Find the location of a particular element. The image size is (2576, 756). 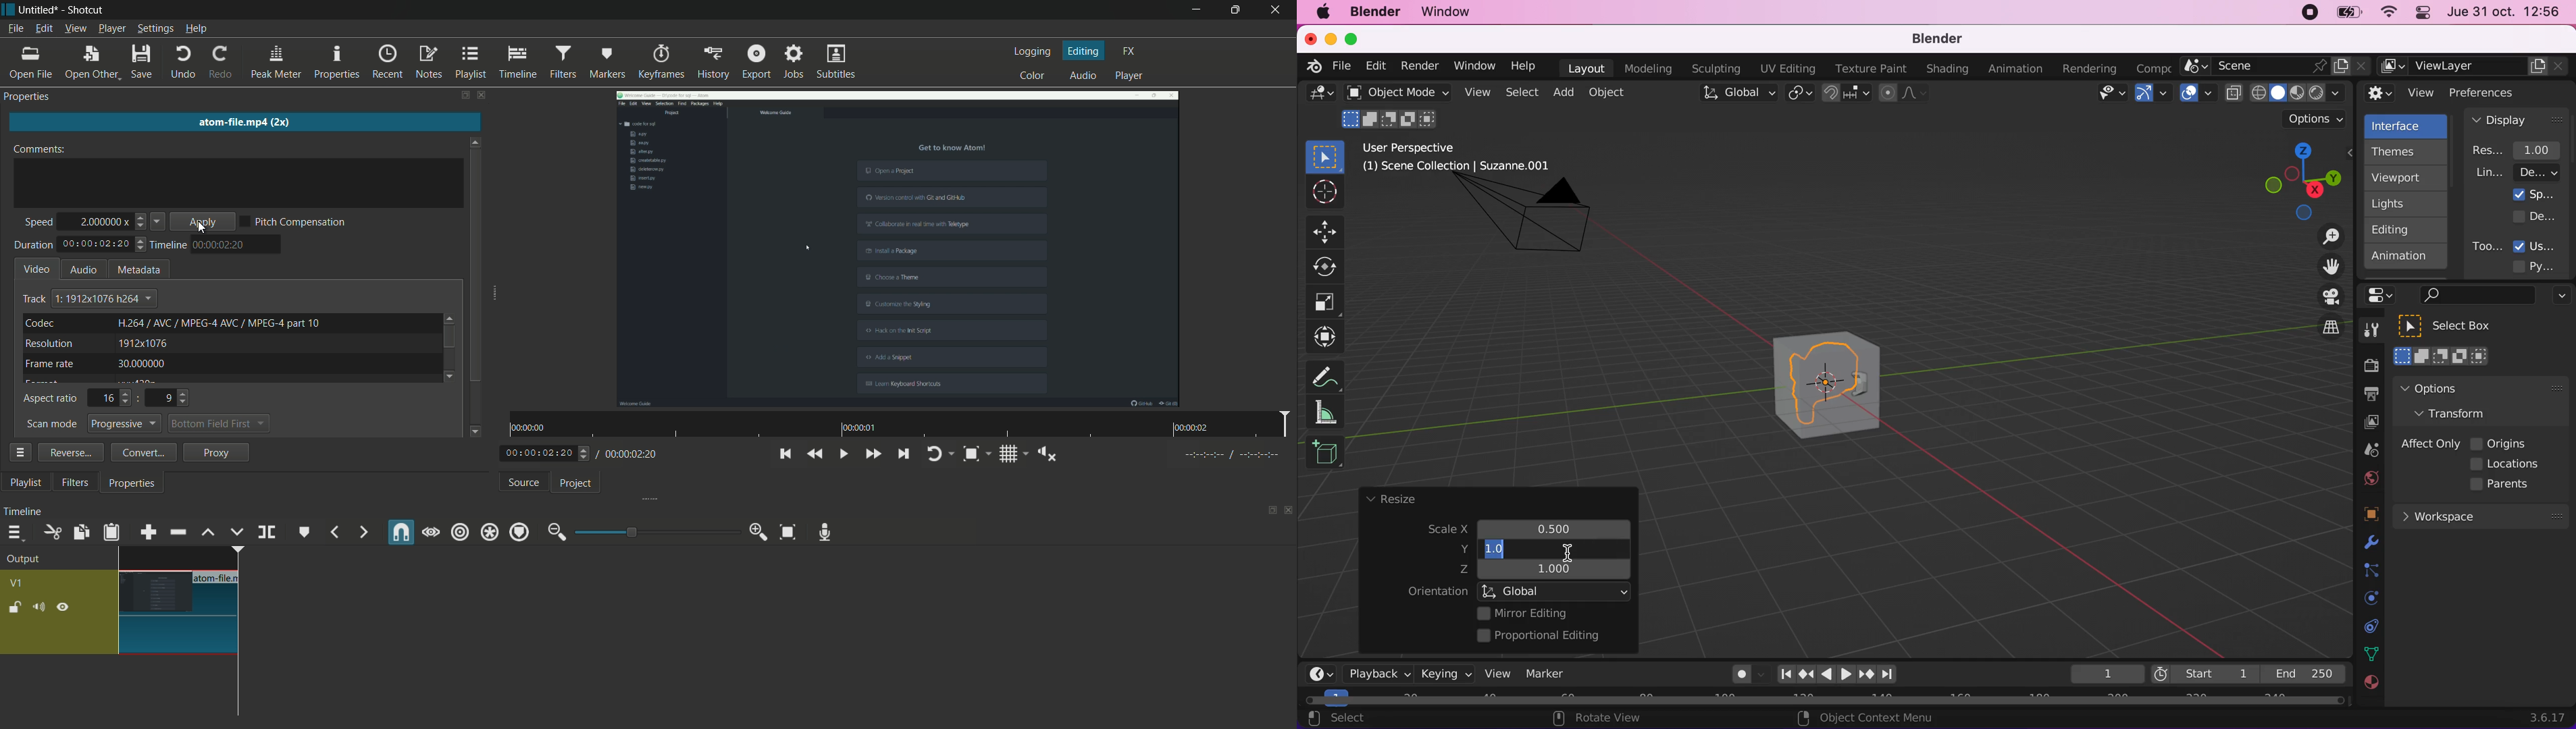

edit is located at coordinates (43, 30).